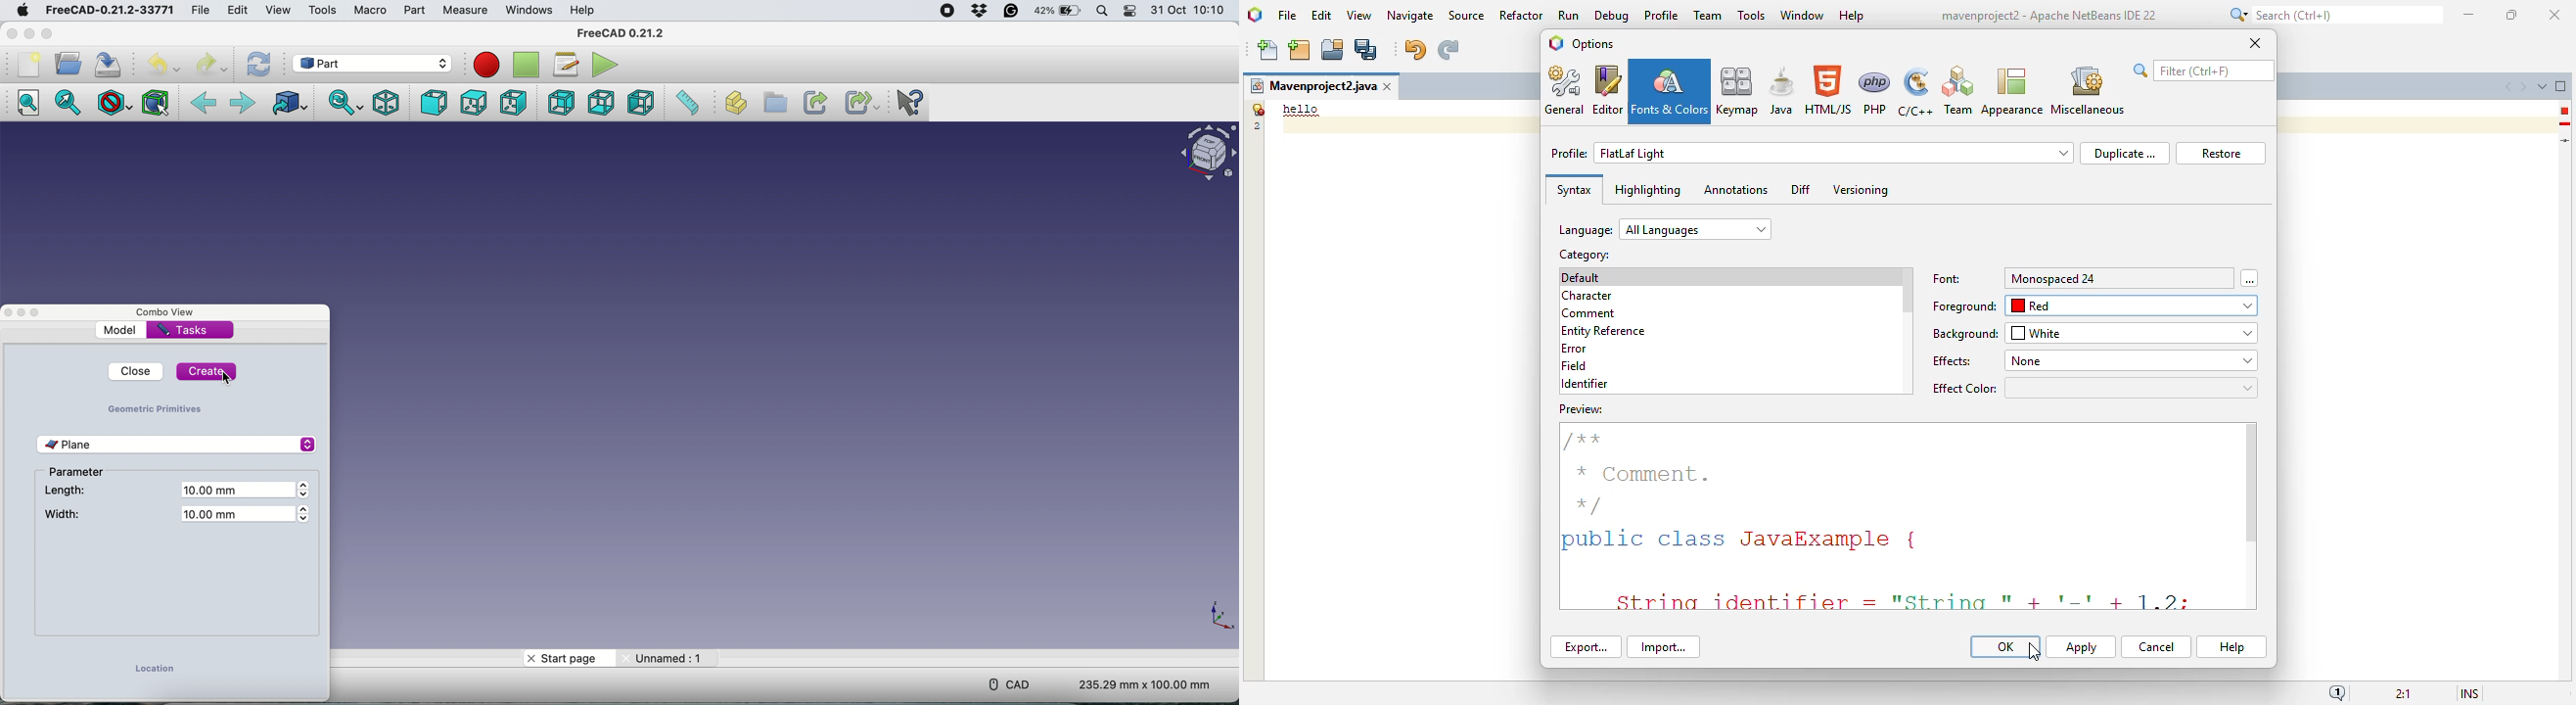 The width and height of the screenshot is (2576, 728). I want to click on Front, so click(430, 103).